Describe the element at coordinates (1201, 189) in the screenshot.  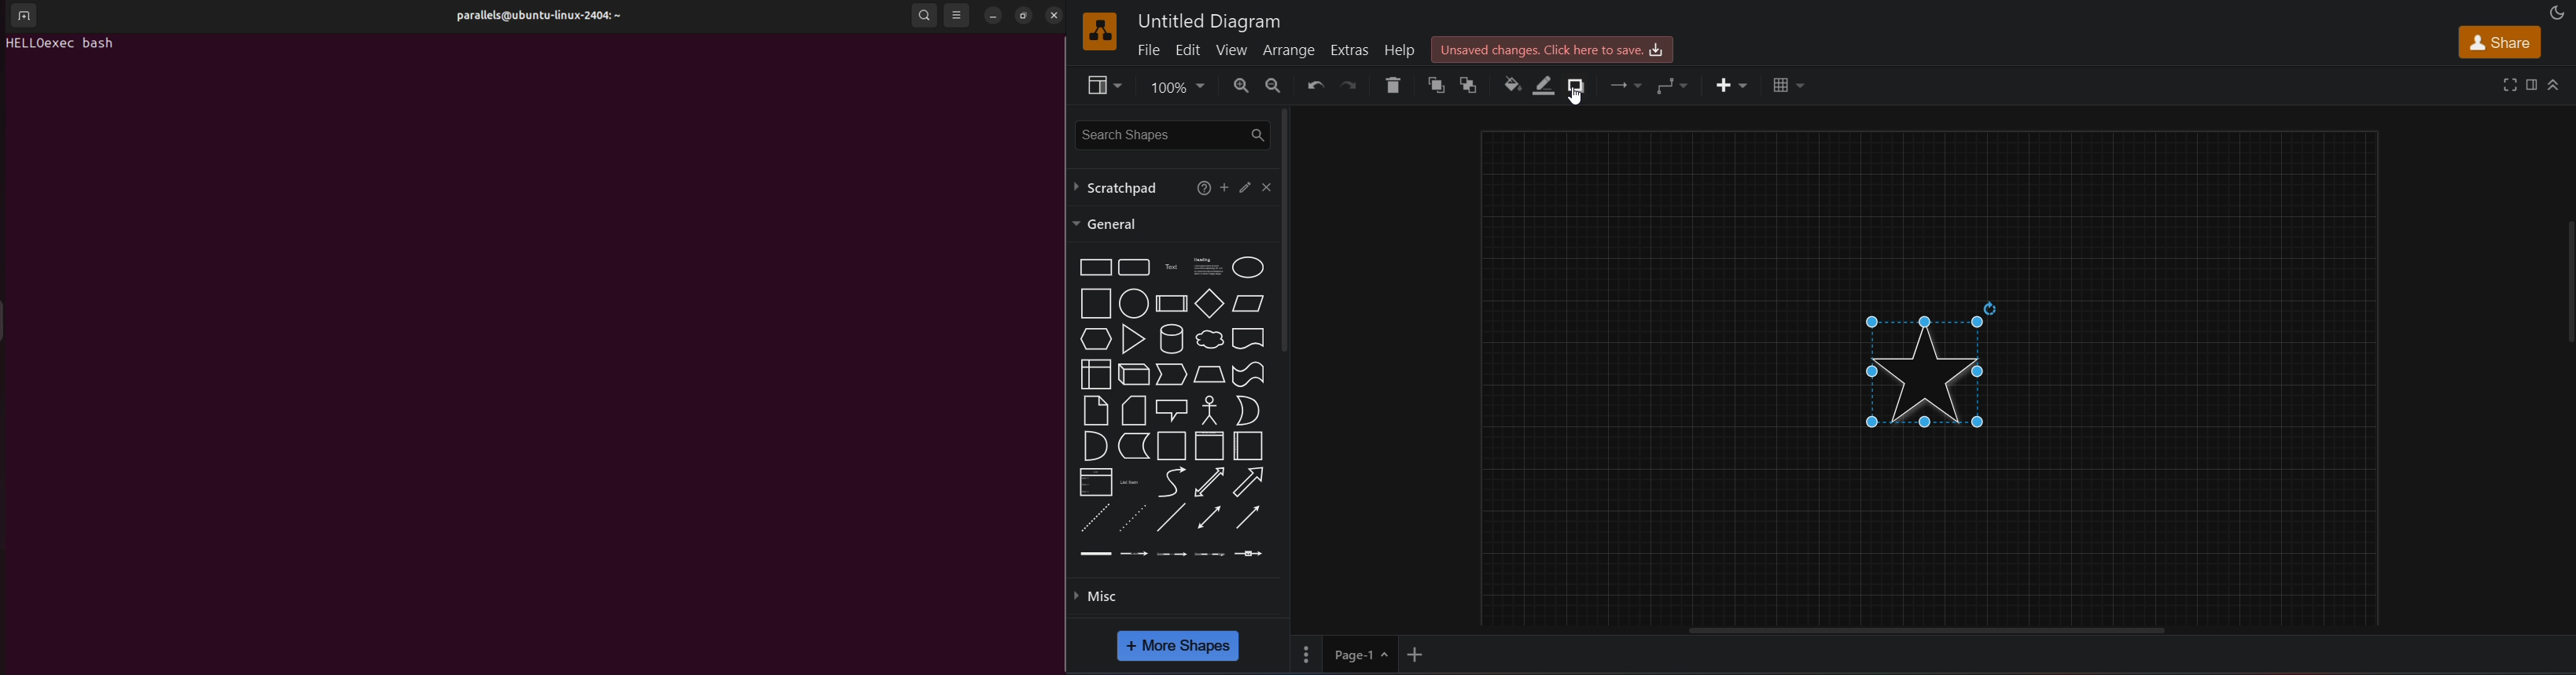
I see `help` at that location.